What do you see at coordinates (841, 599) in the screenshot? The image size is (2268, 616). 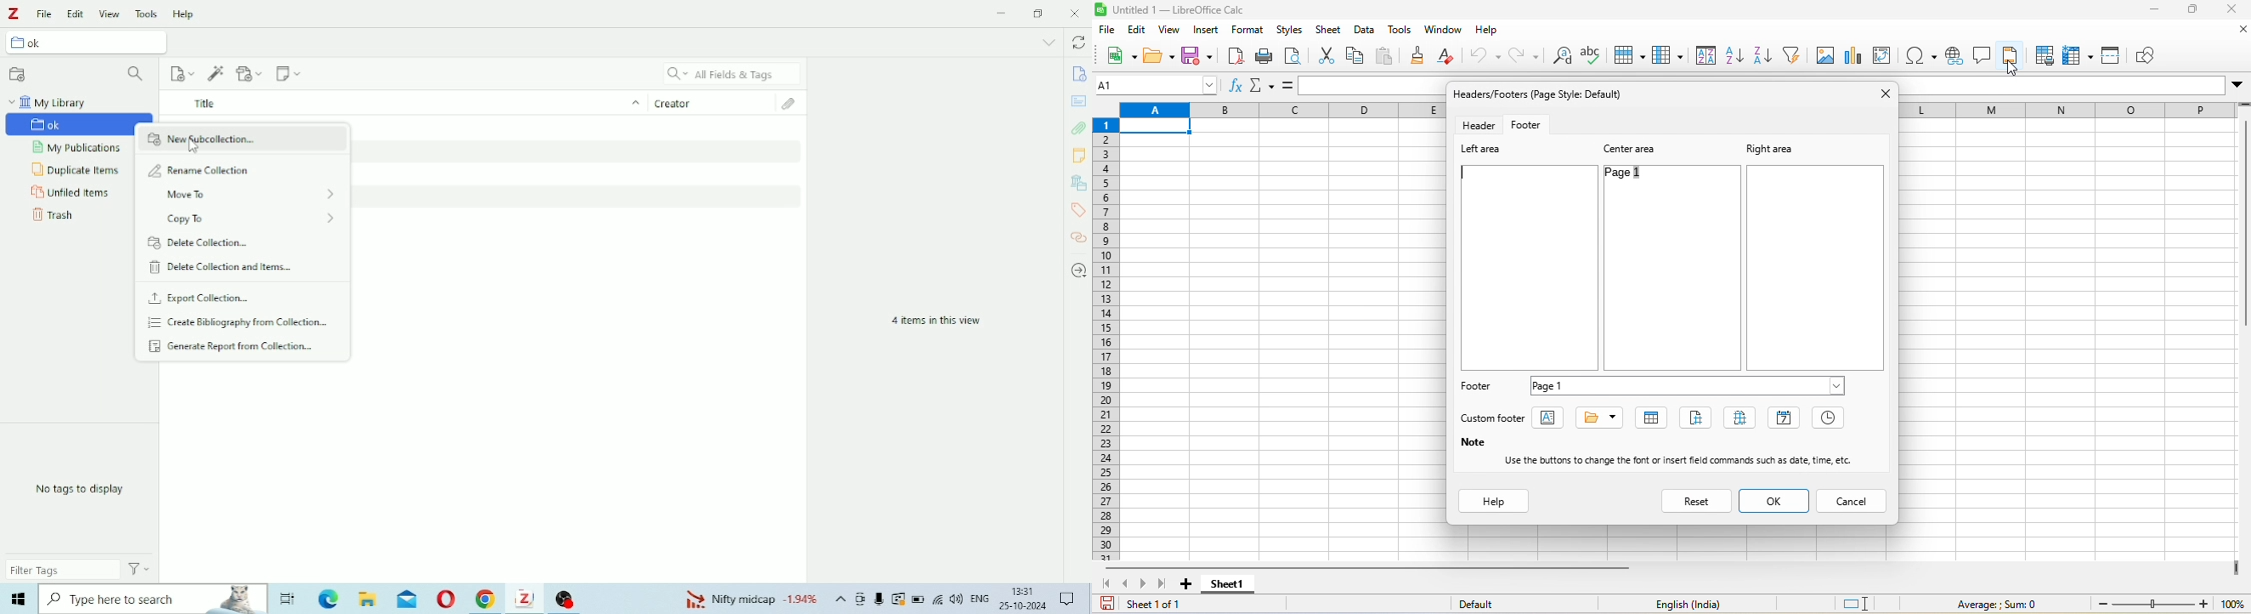 I see `Show hidden icons` at bounding box center [841, 599].